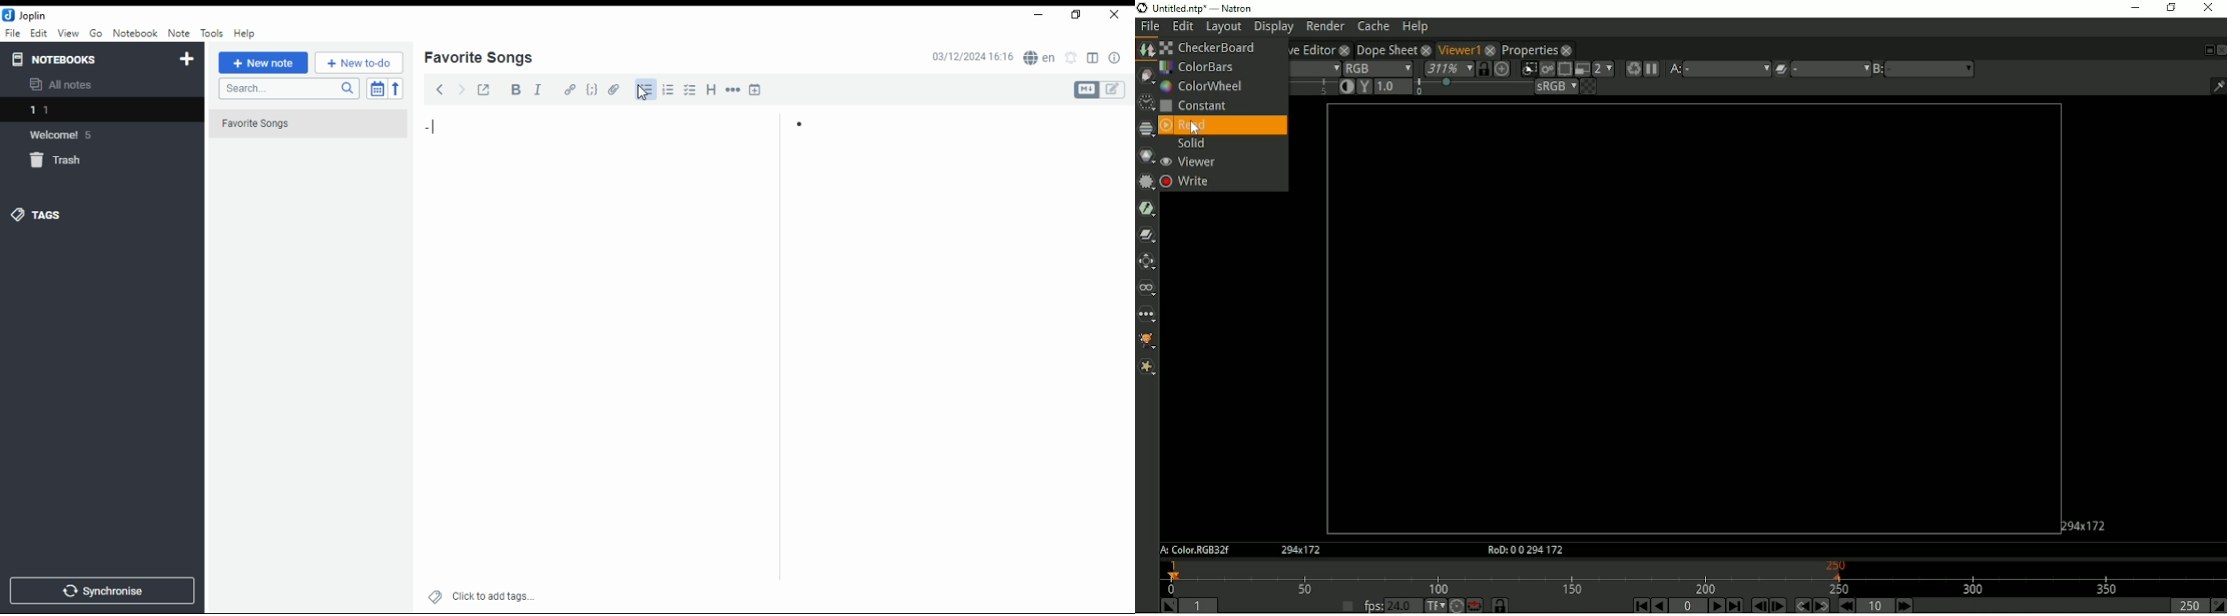  I want to click on checkbox, so click(689, 91).